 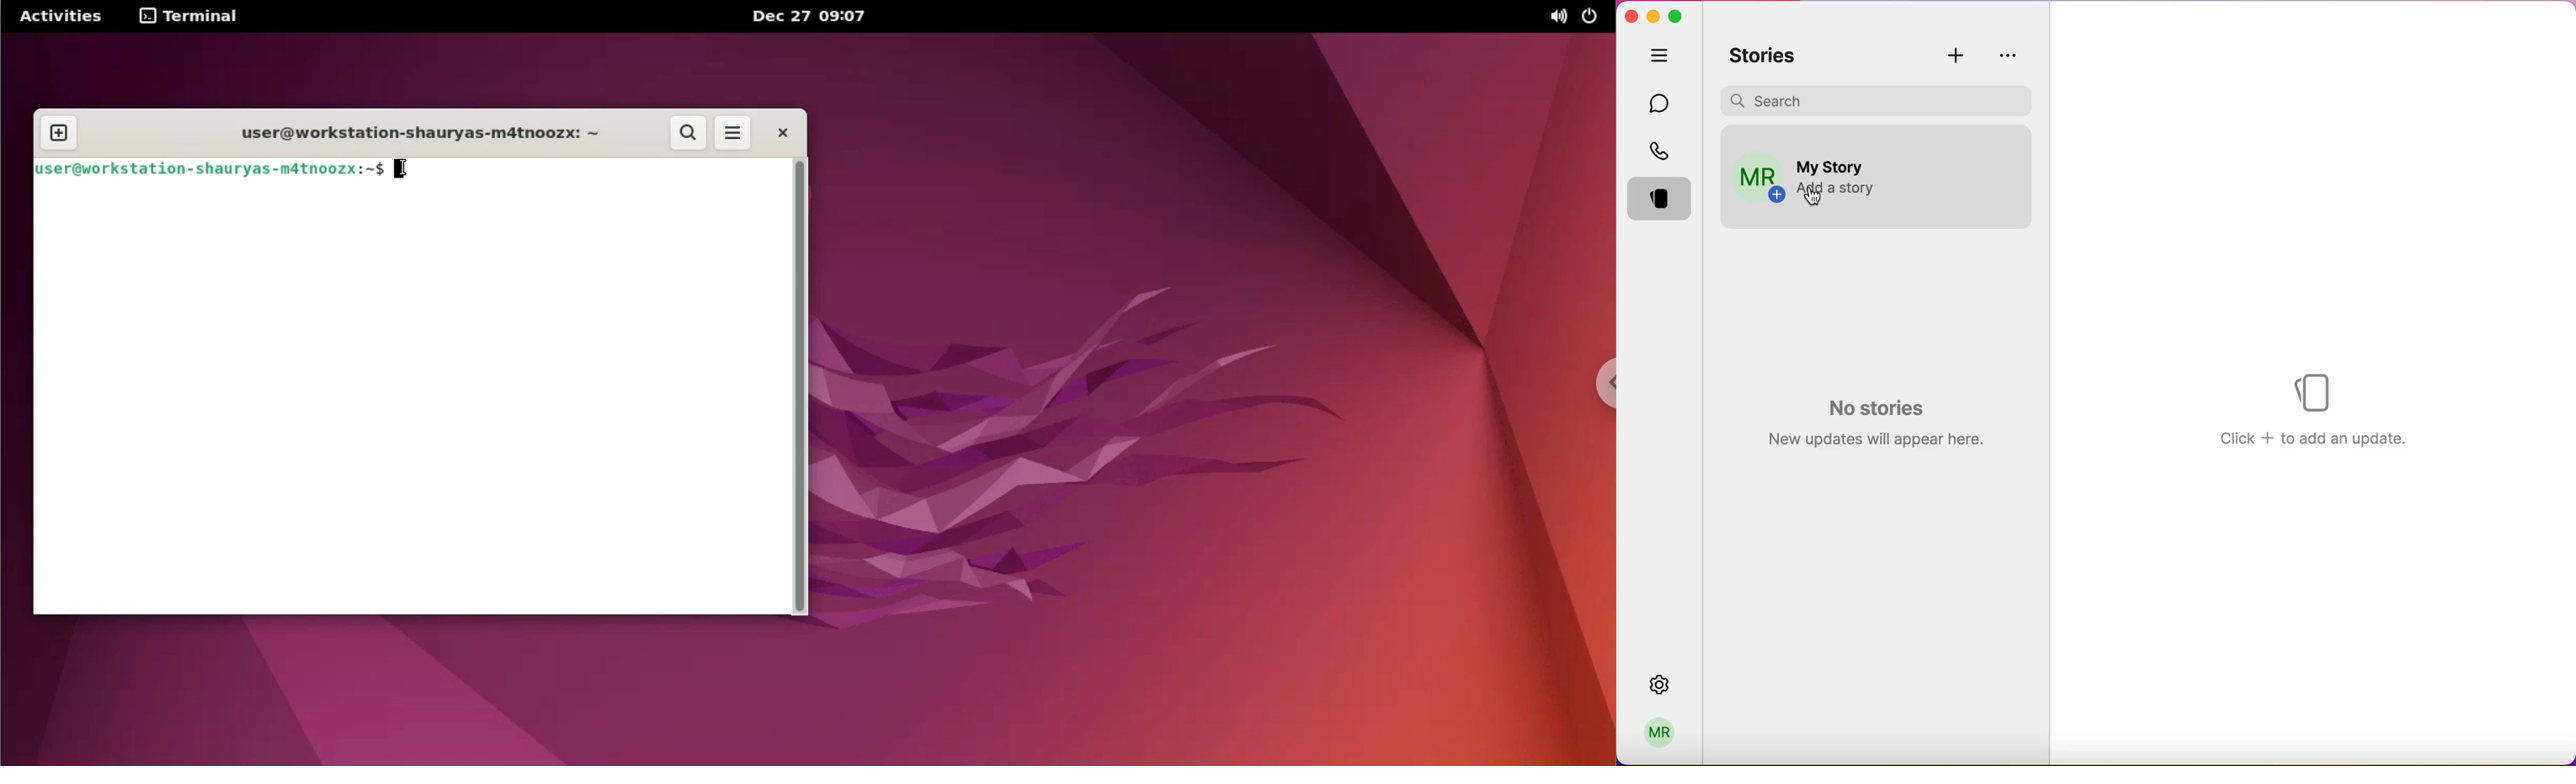 What do you see at coordinates (1769, 56) in the screenshot?
I see `stories` at bounding box center [1769, 56].